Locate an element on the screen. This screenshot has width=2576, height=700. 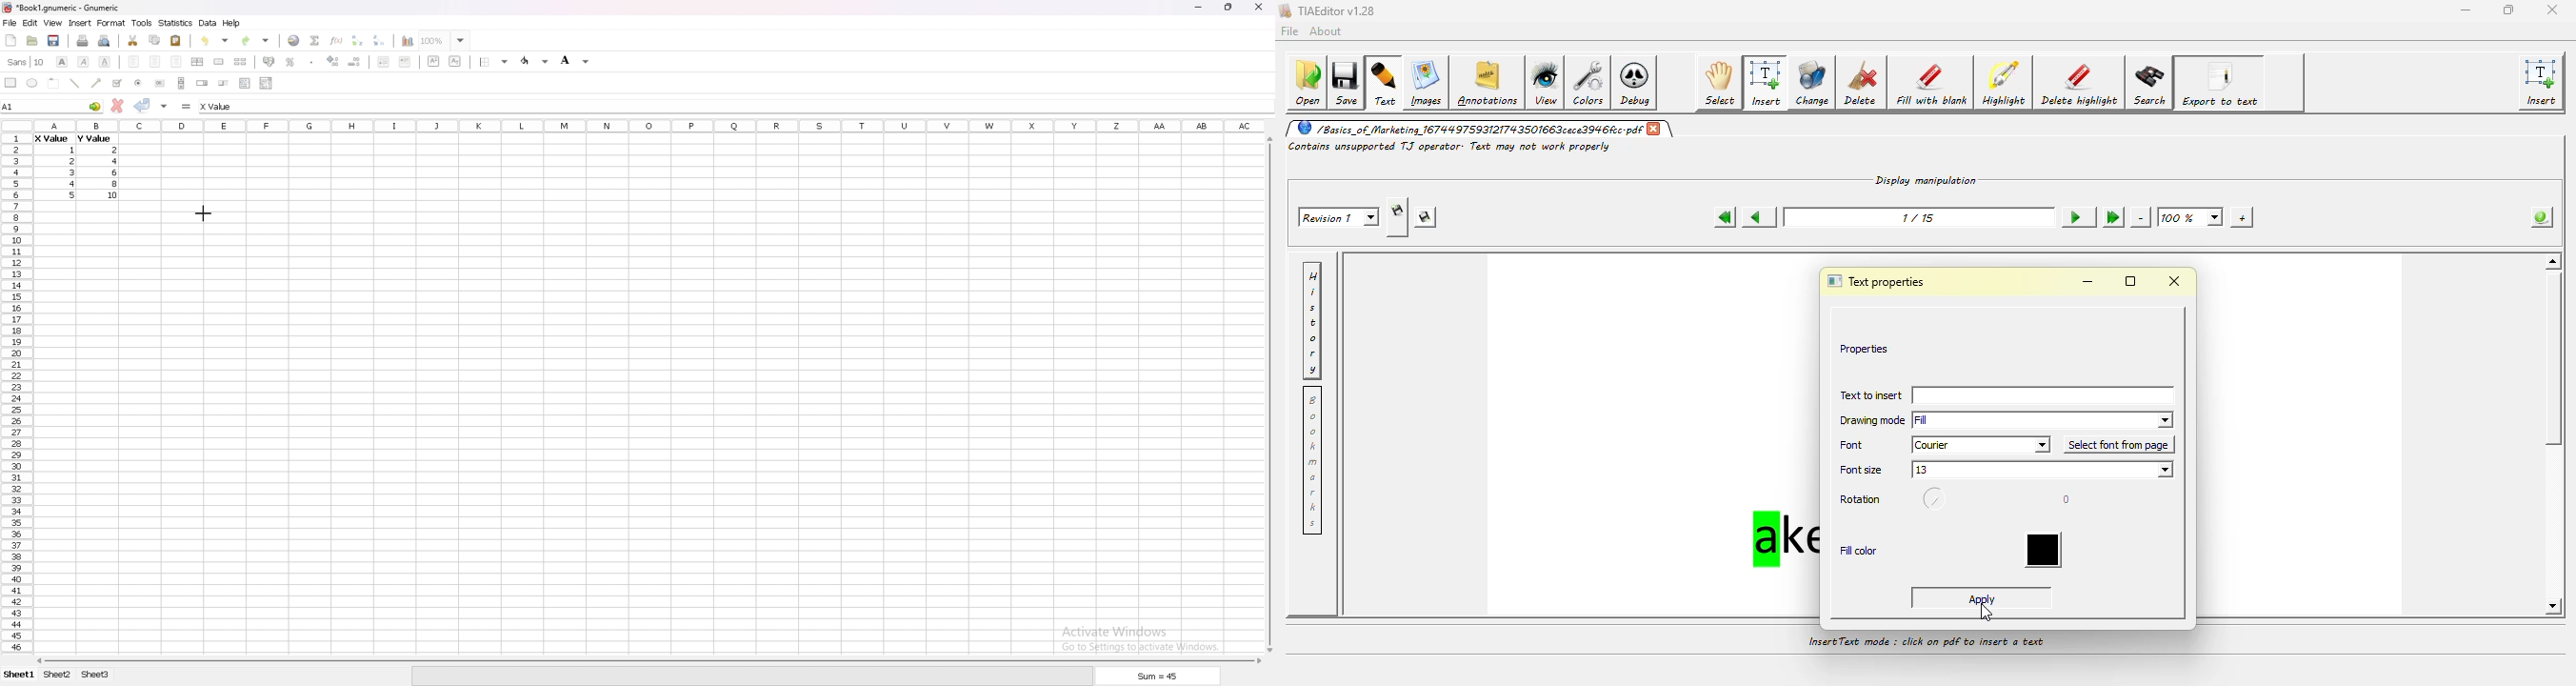
value is located at coordinates (74, 183).